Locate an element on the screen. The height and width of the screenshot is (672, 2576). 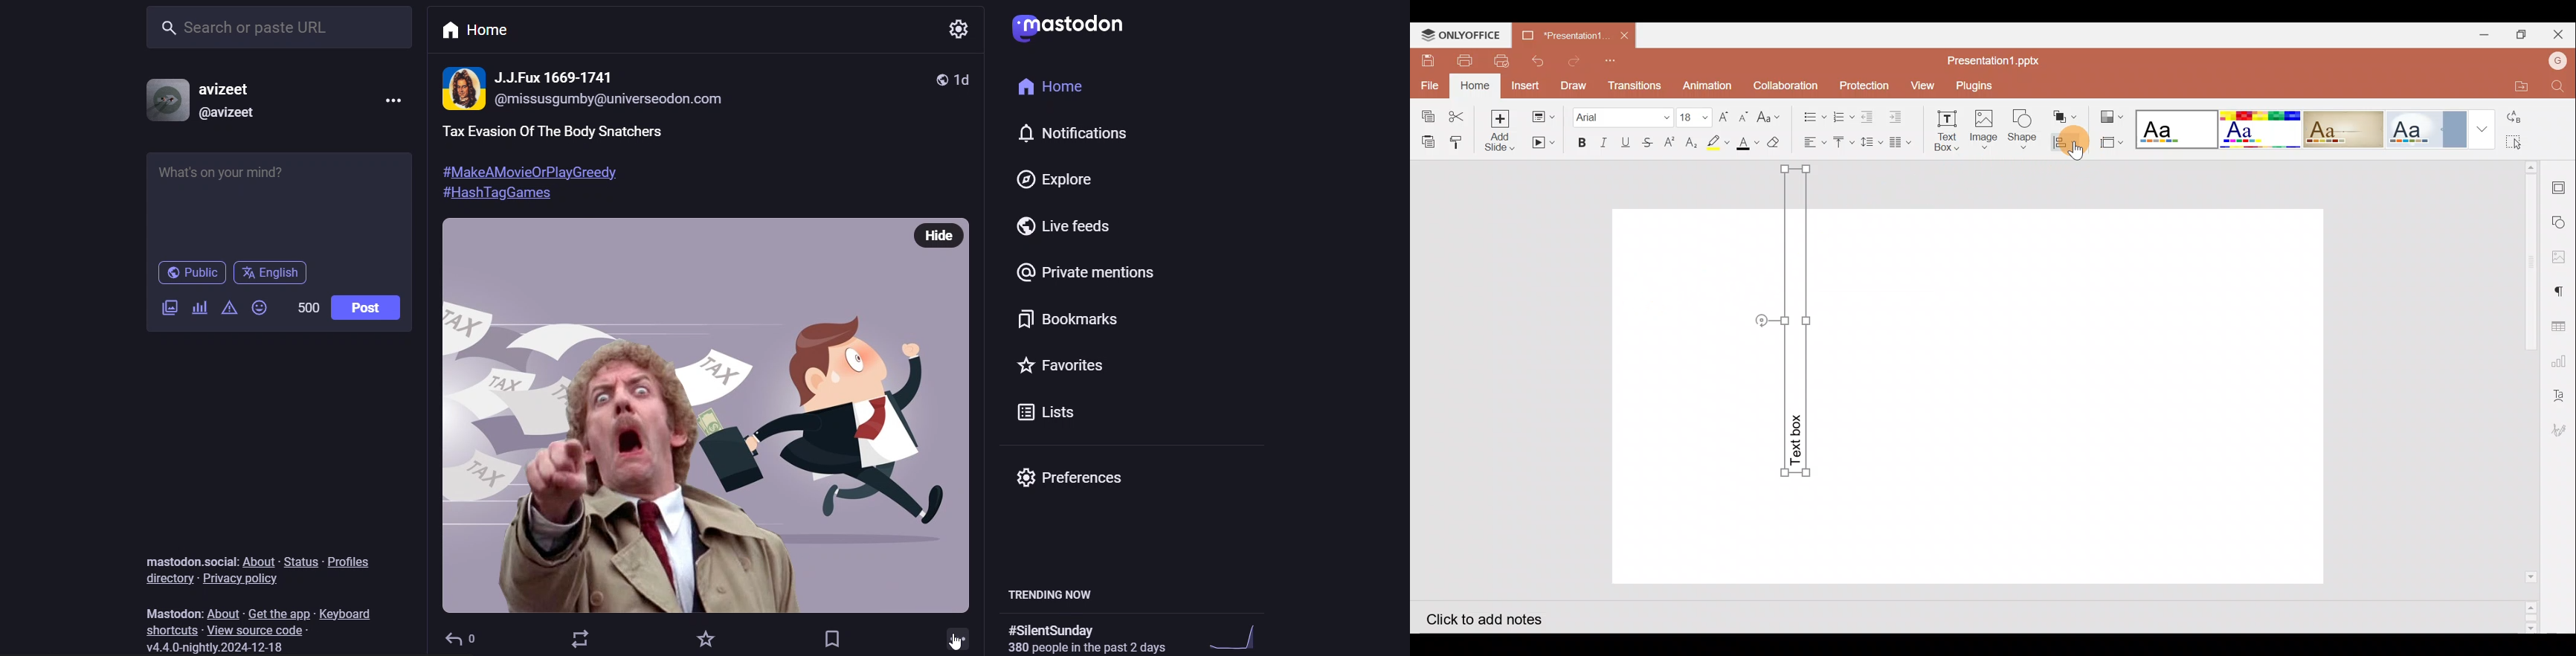
content warning is located at coordinates (228, 309).